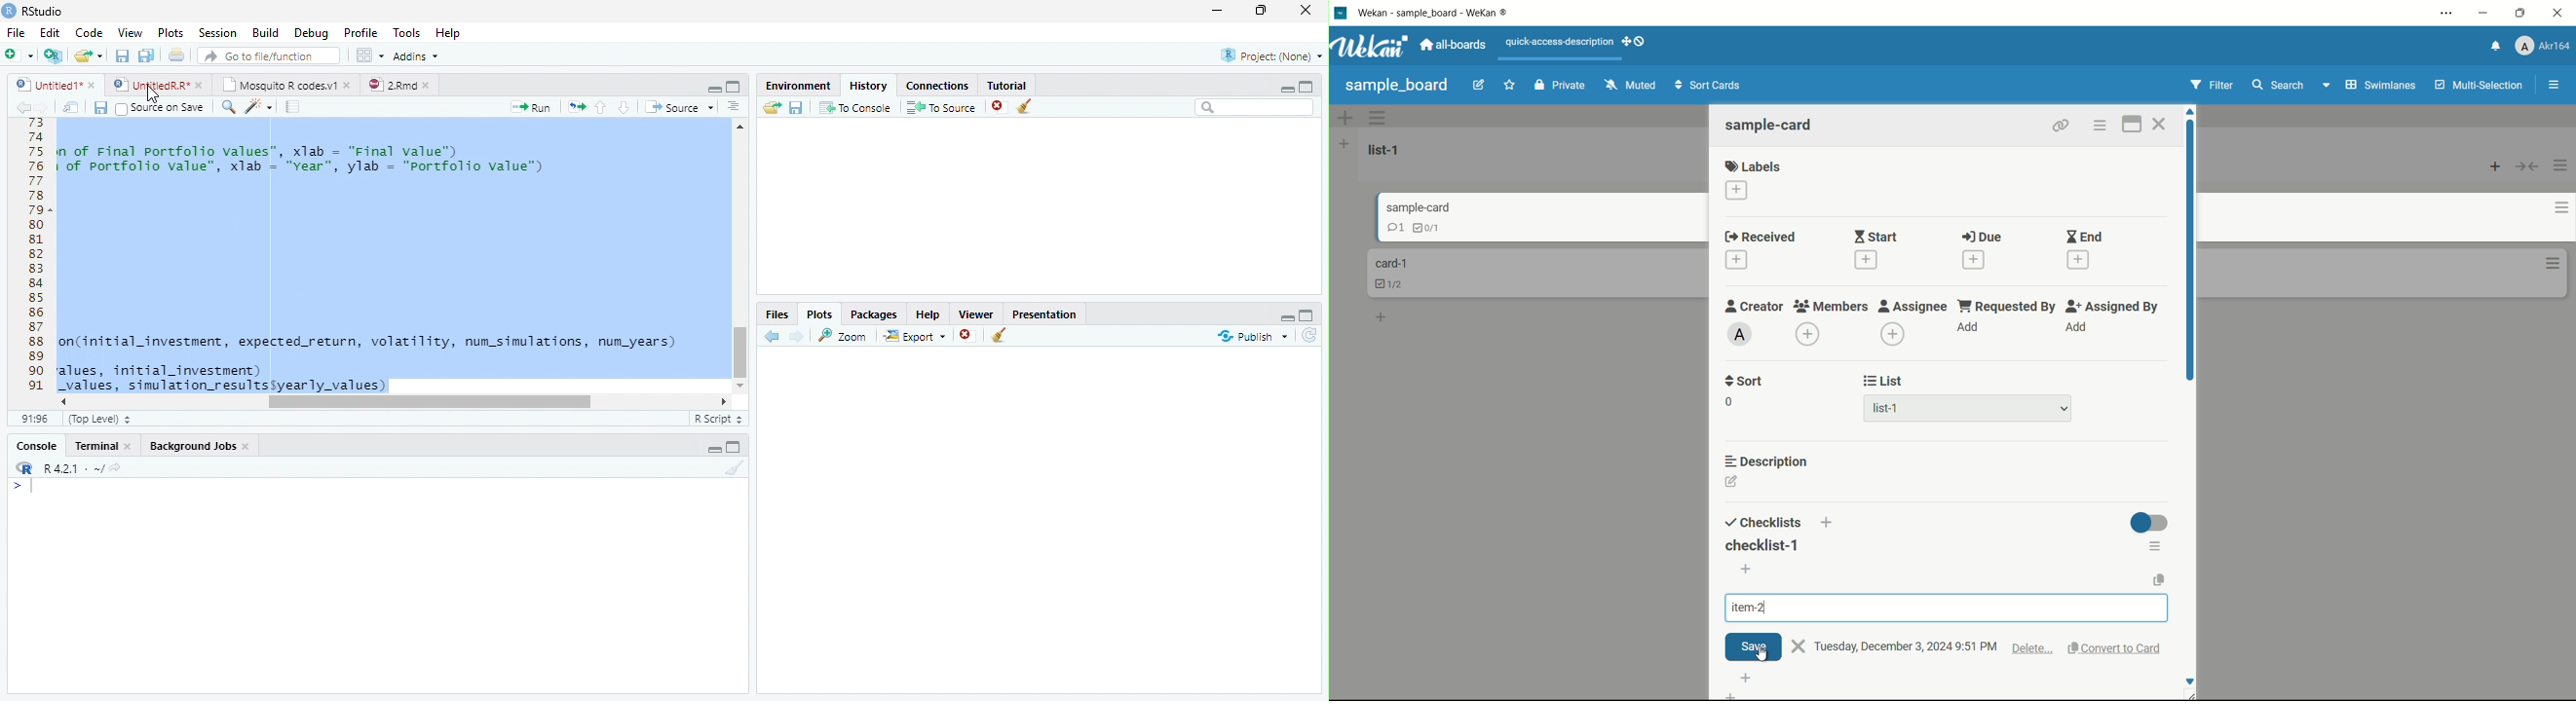  I want to click on copy link to clipboard, so click(2061, 126).